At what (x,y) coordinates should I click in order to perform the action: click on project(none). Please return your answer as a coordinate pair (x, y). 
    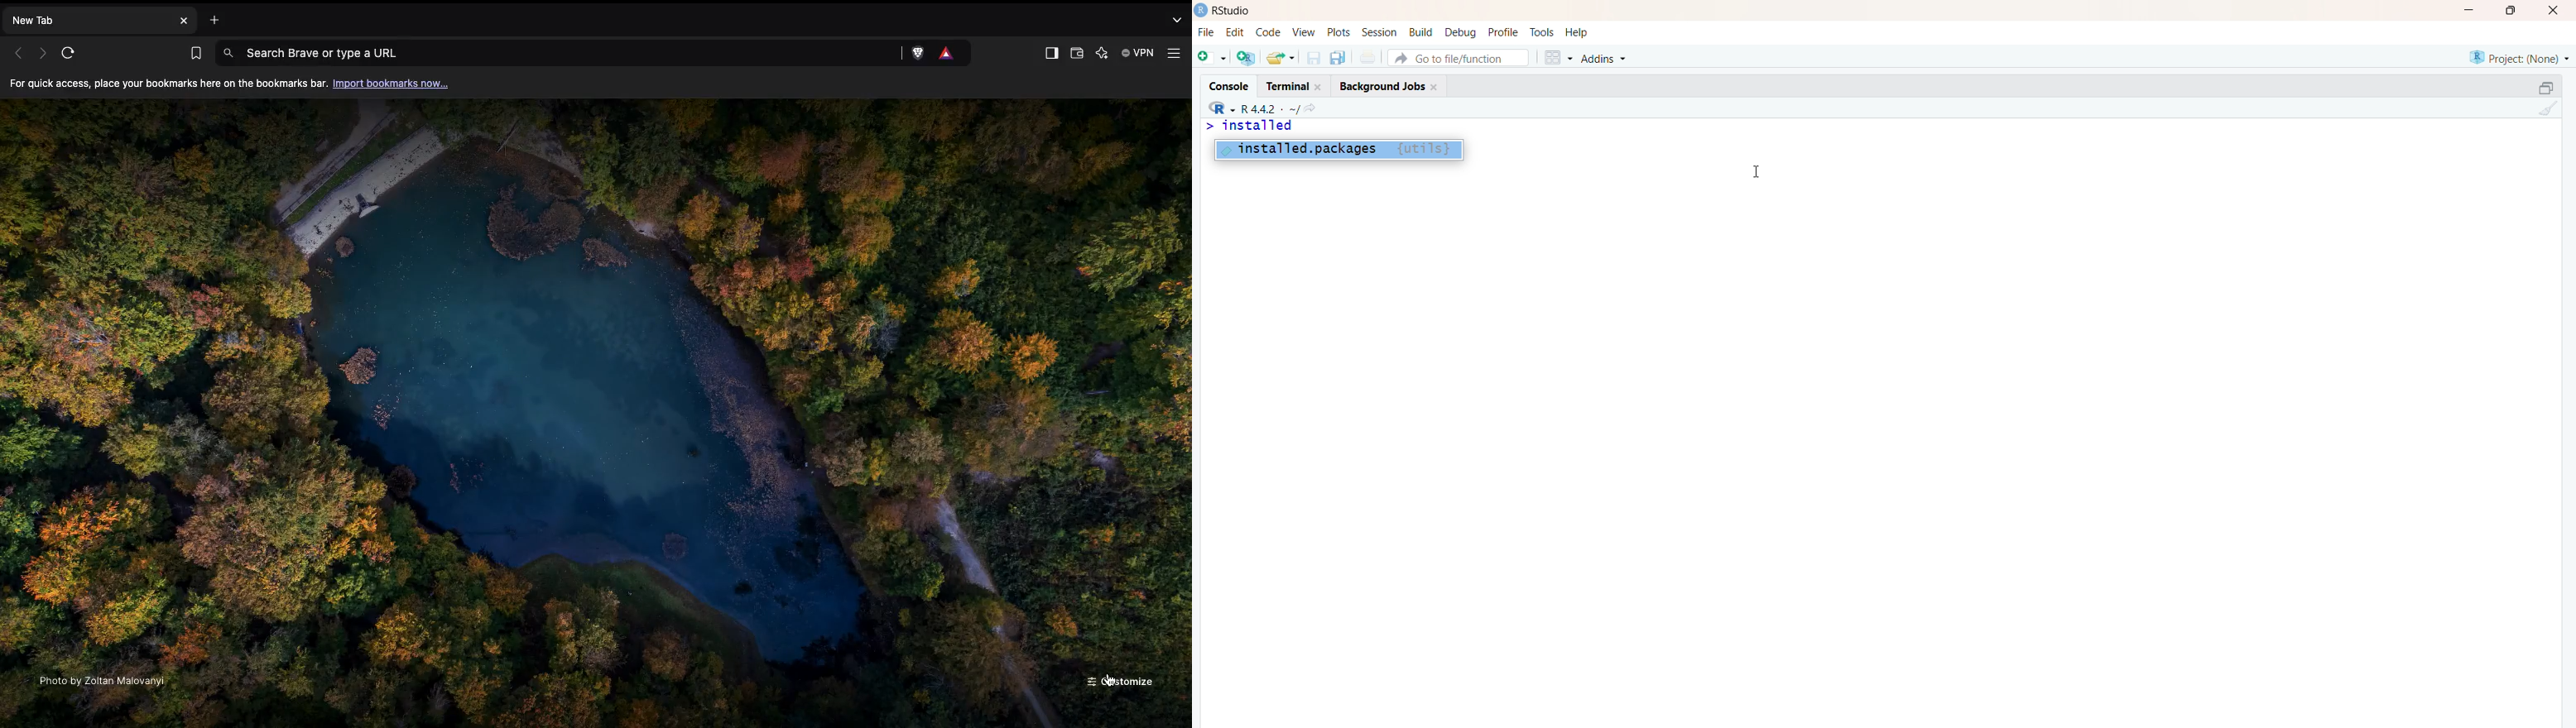
    Looking at the image, I should click on (2518, 56).